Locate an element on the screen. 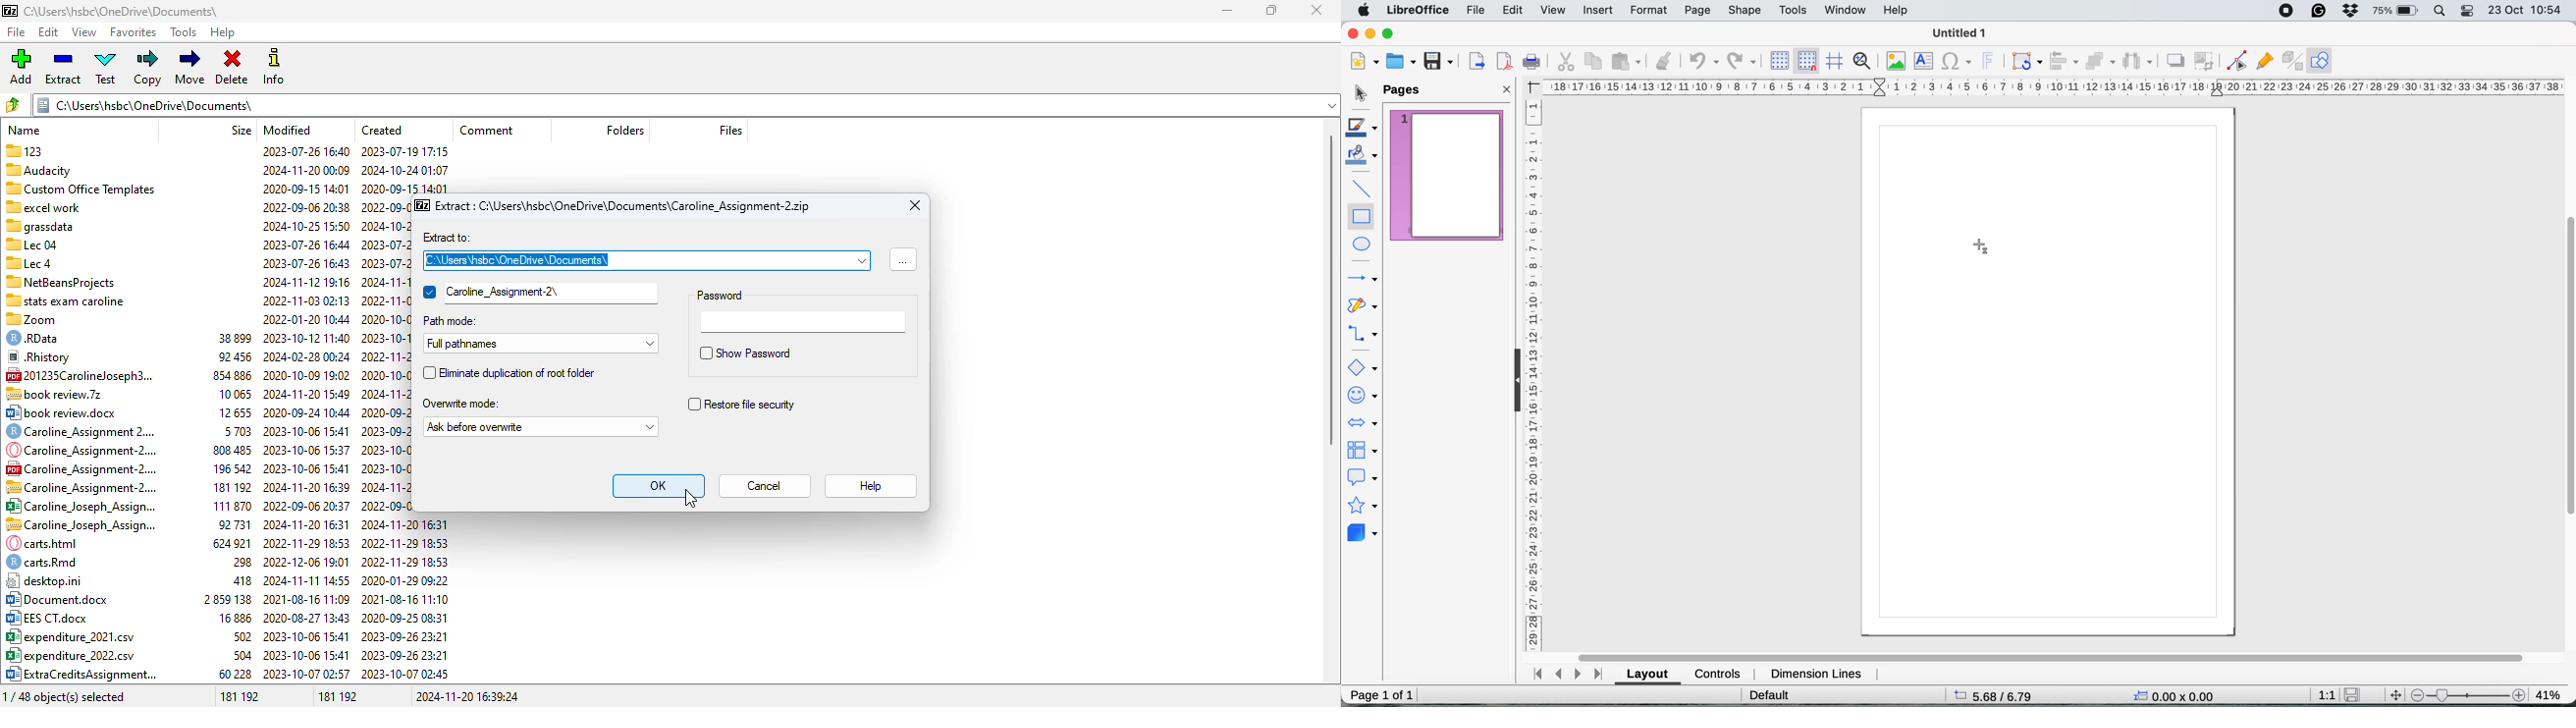  lines and arrows is located at coordinates (1361, 279).